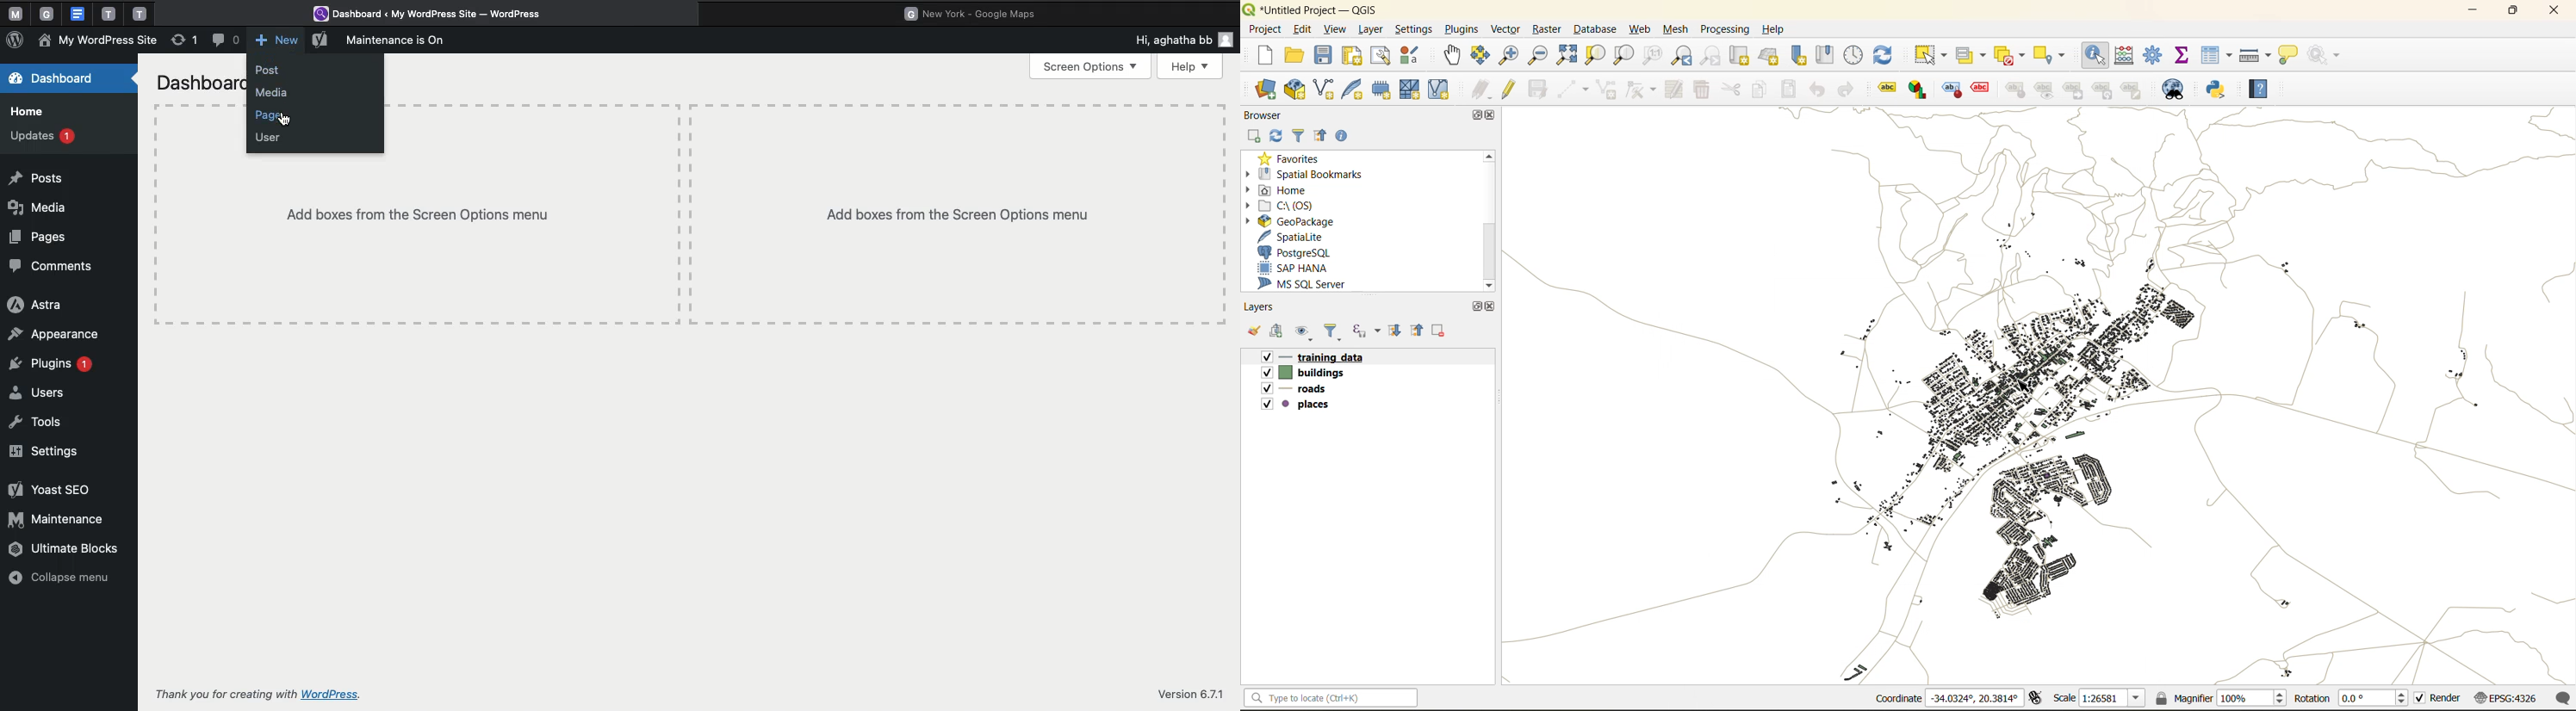 The height and width of the screenshot is (728, 2576). I want to click on Dashboard, so click(196, 82).